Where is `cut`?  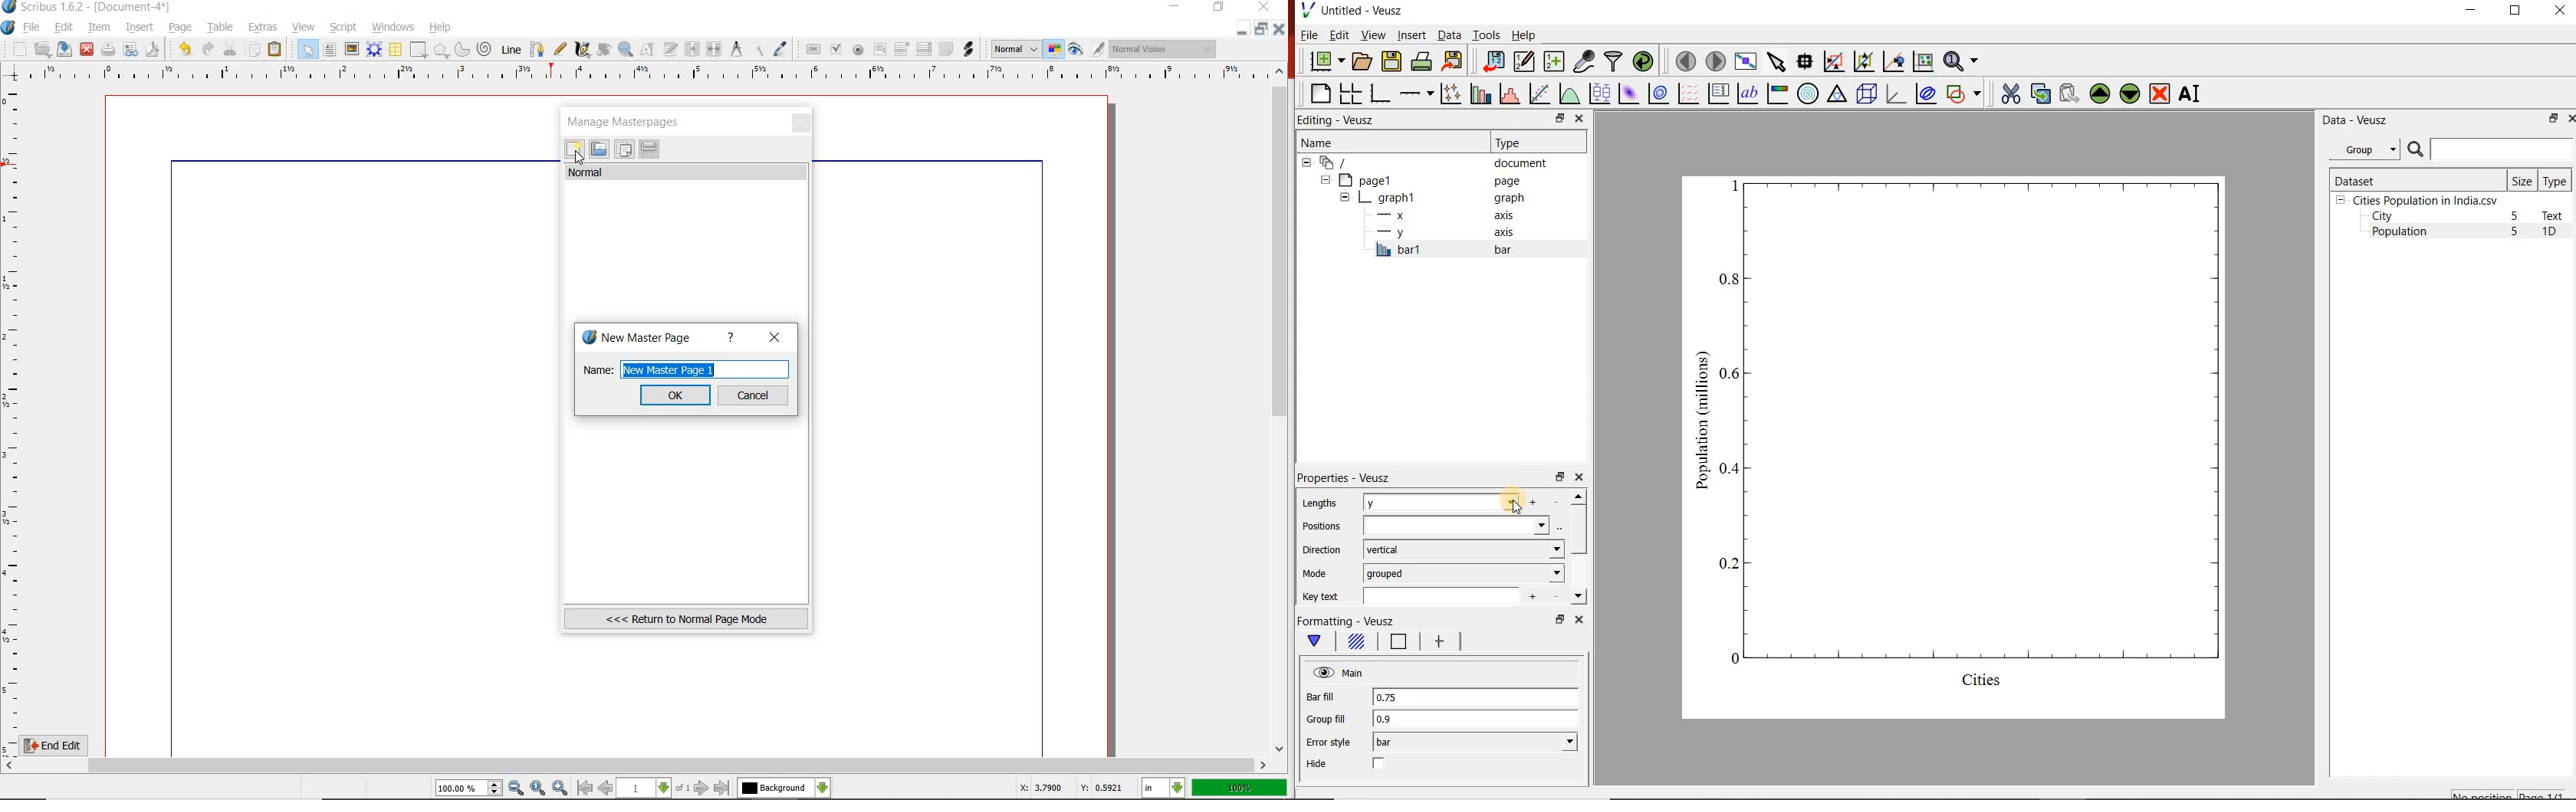 cut is located at coordinates (230, 48).